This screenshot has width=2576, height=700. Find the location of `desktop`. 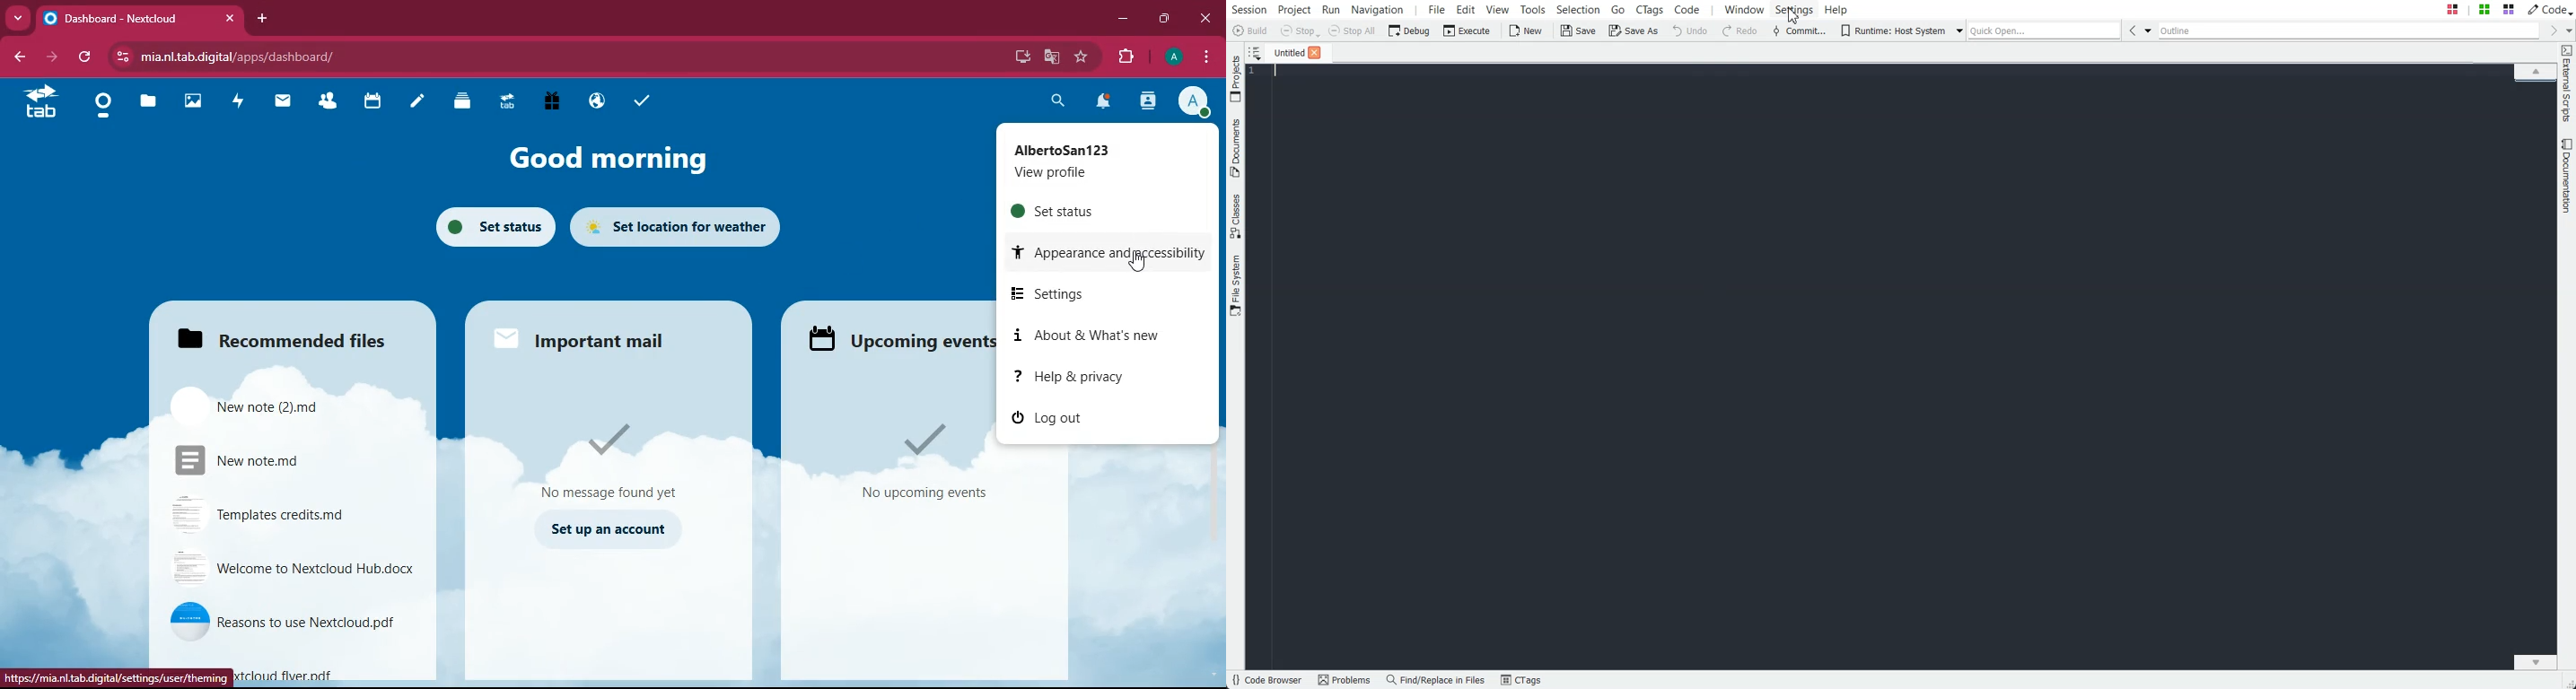

desktop is located at coordinates (1019, 58).